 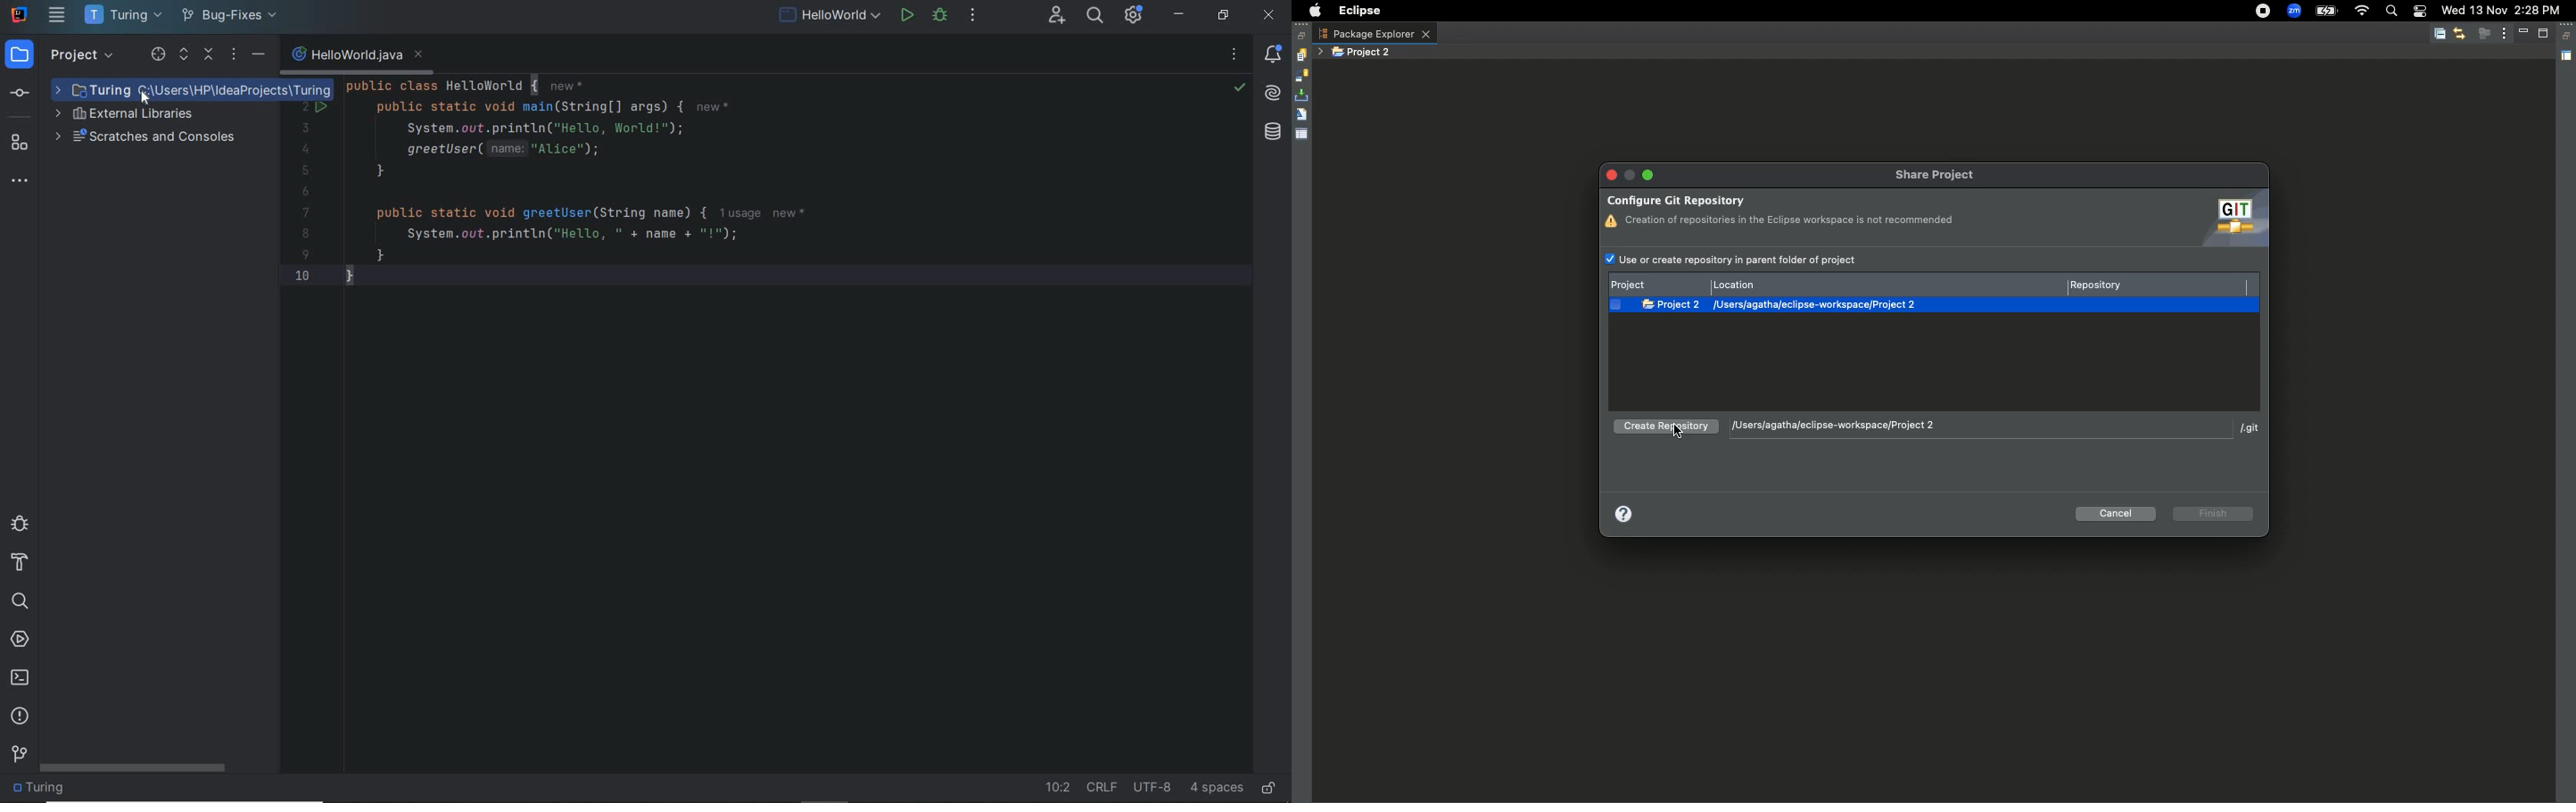 What do you see at coordinates (2419, 12) in the screenshot?
I see `Notification` at bounding box center [2419, 12].